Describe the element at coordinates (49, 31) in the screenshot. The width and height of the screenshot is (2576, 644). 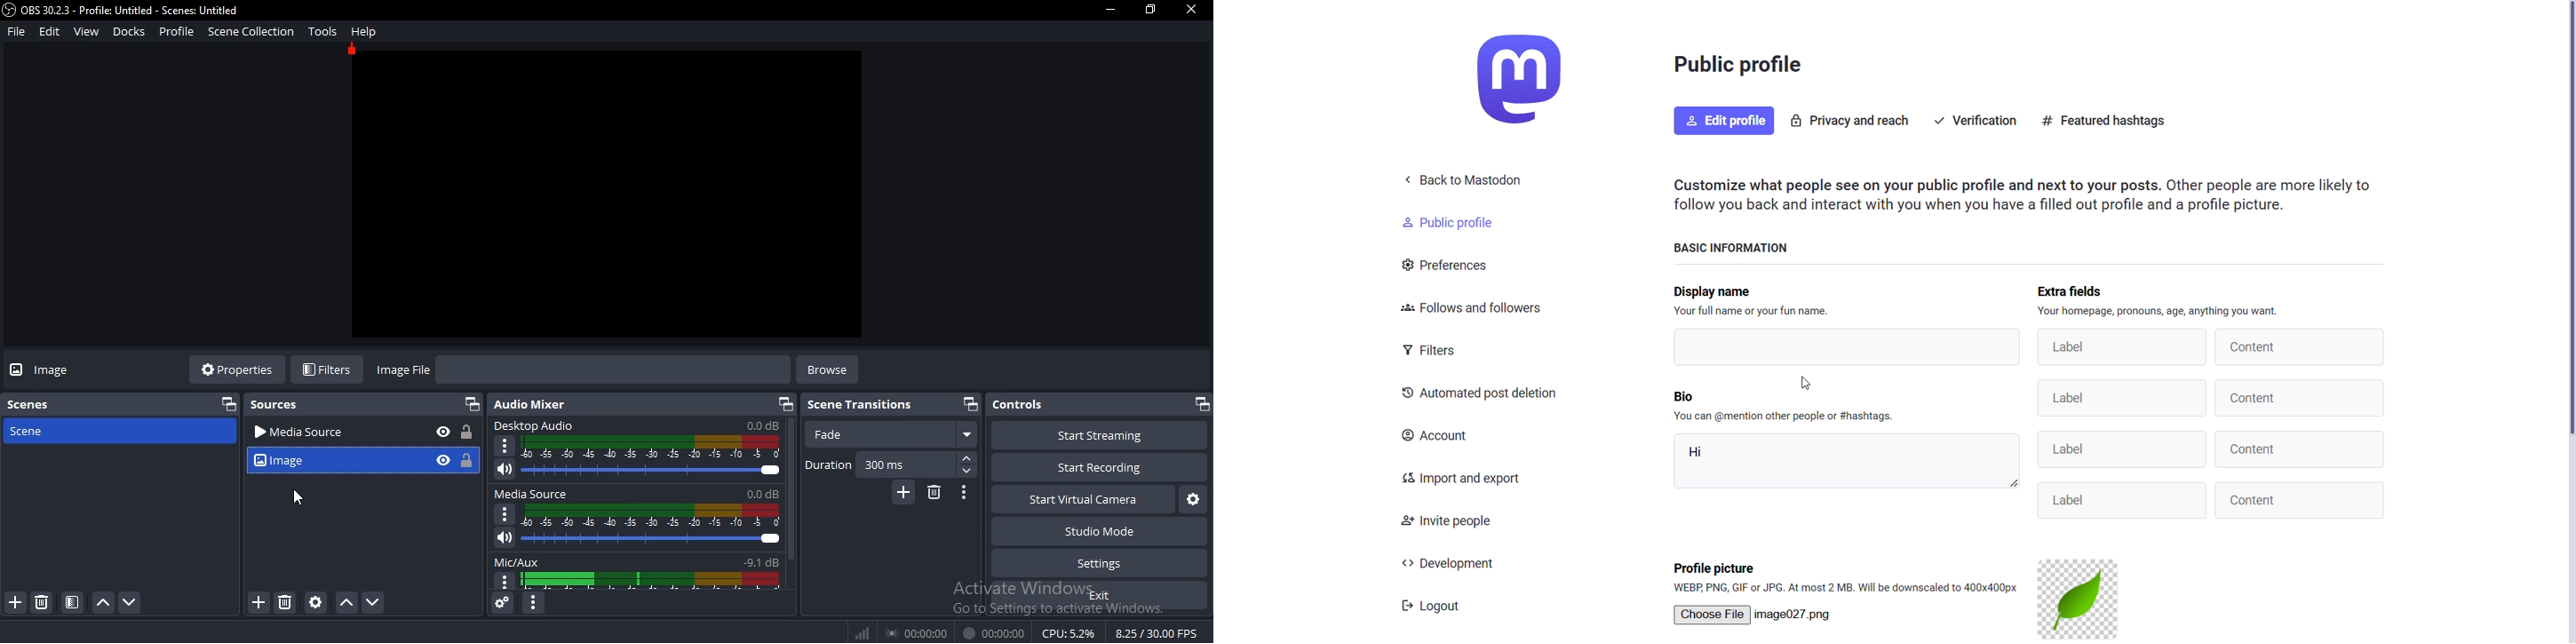
I see `edit` at that location.